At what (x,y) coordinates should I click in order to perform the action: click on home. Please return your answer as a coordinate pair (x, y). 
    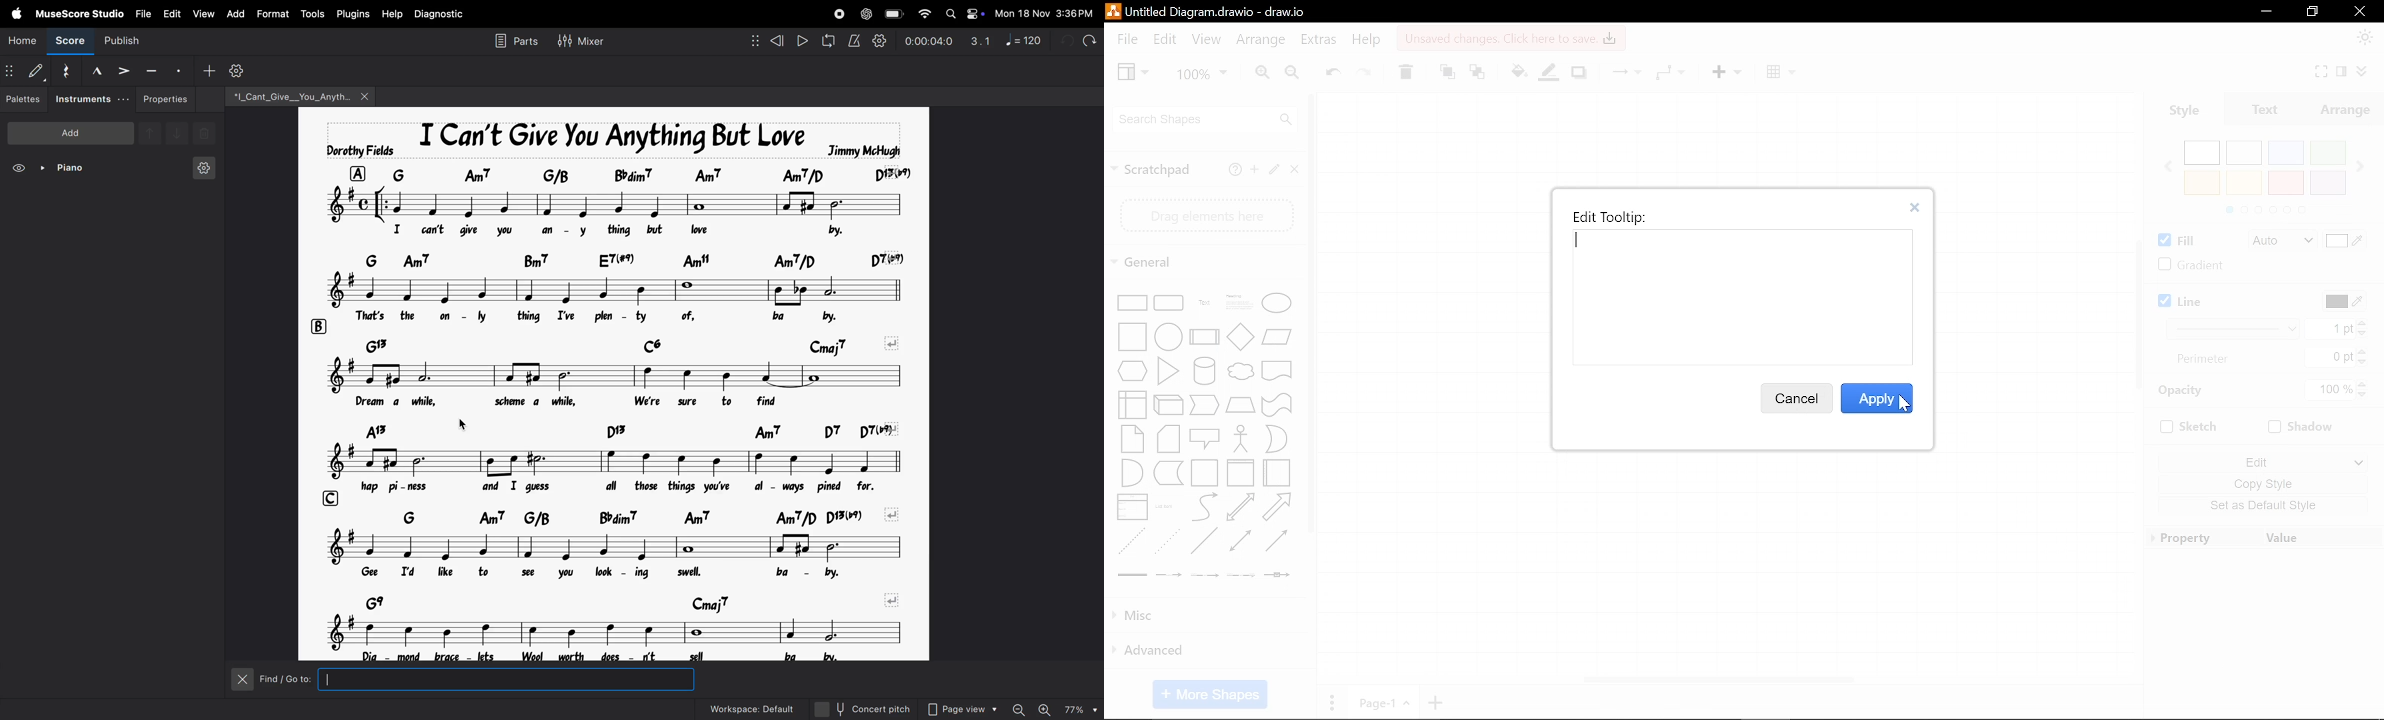
    Looking at the image, I should click on (20, 40).